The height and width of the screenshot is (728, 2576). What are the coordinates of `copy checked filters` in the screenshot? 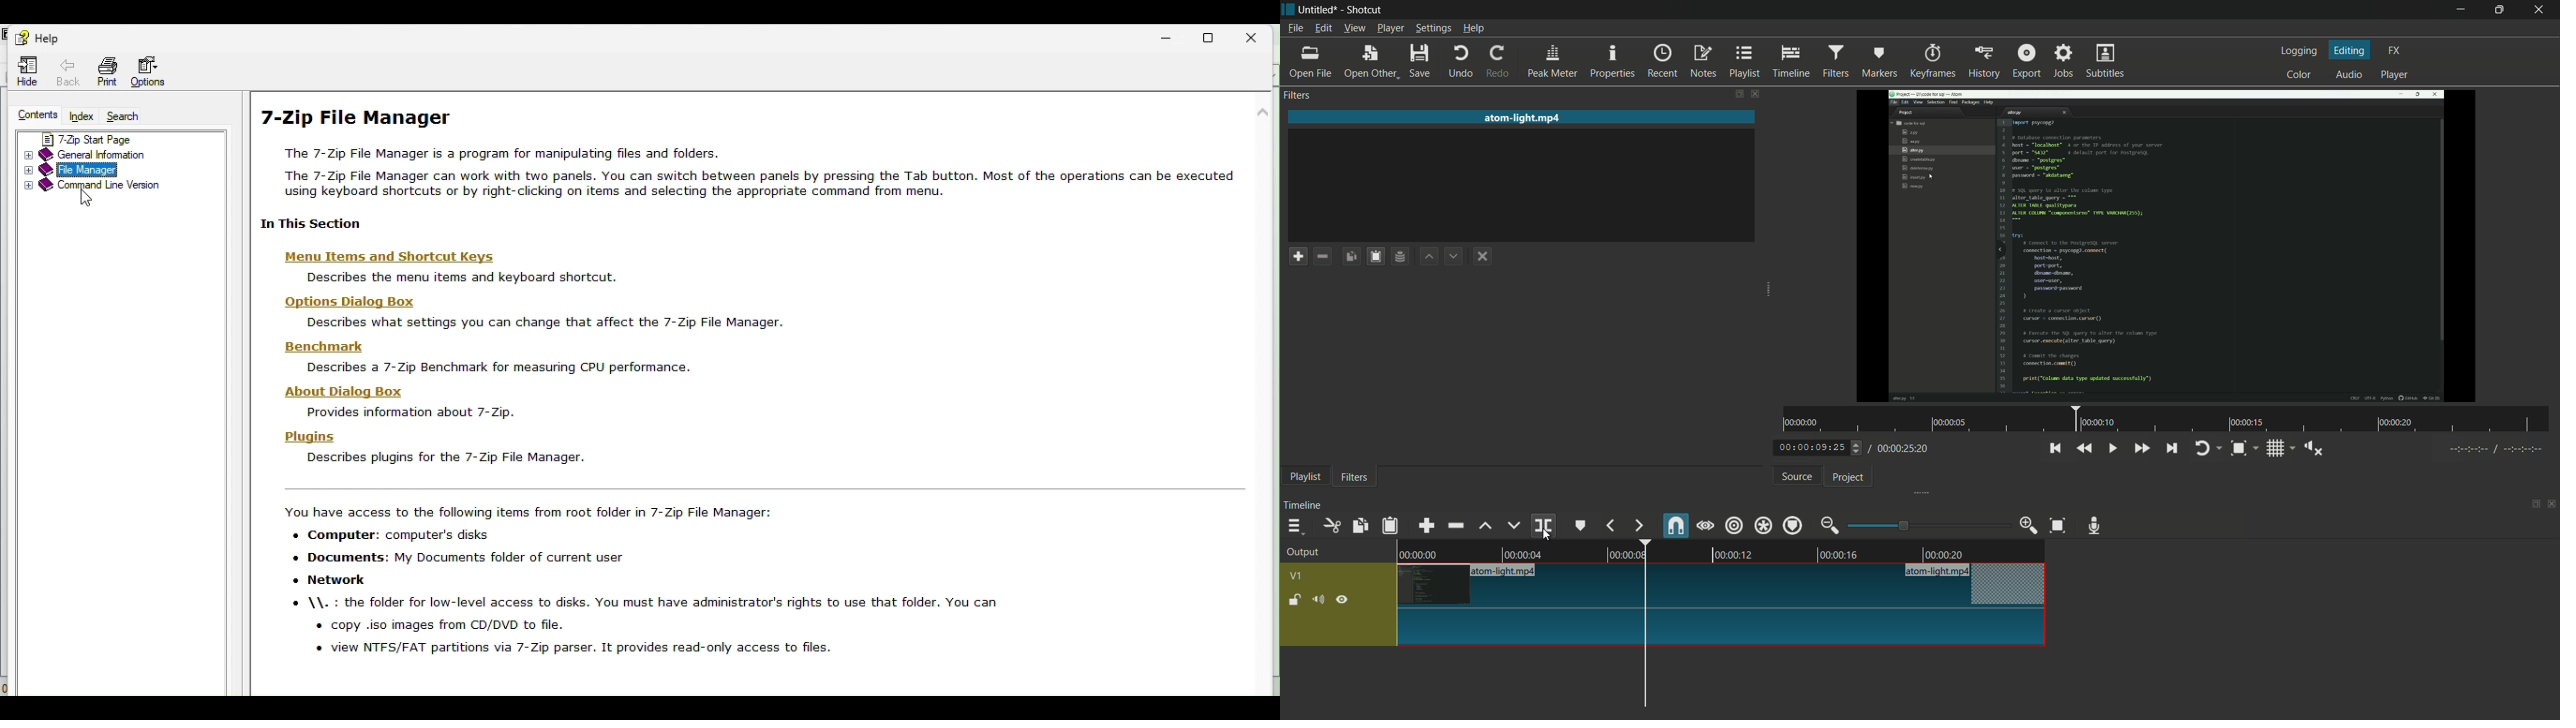 It's located at (1361, 525).